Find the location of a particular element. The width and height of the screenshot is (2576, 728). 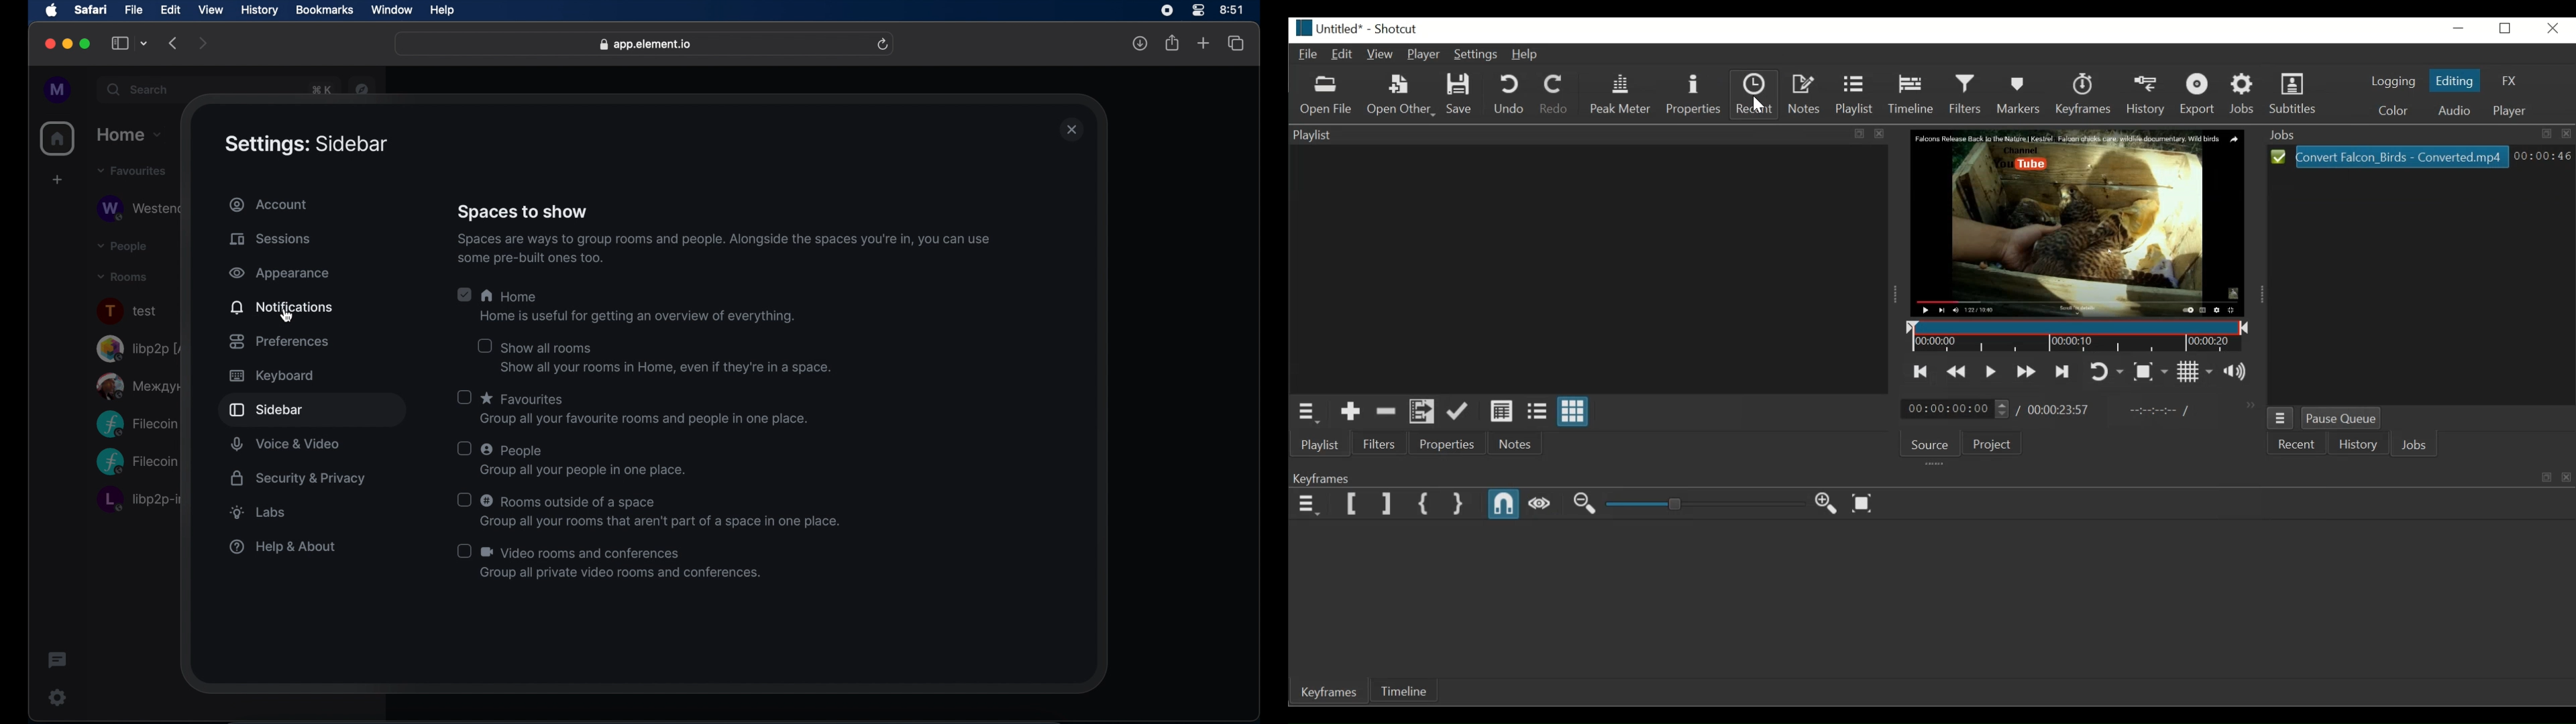

In Point is located at coordinates (2159, 411).